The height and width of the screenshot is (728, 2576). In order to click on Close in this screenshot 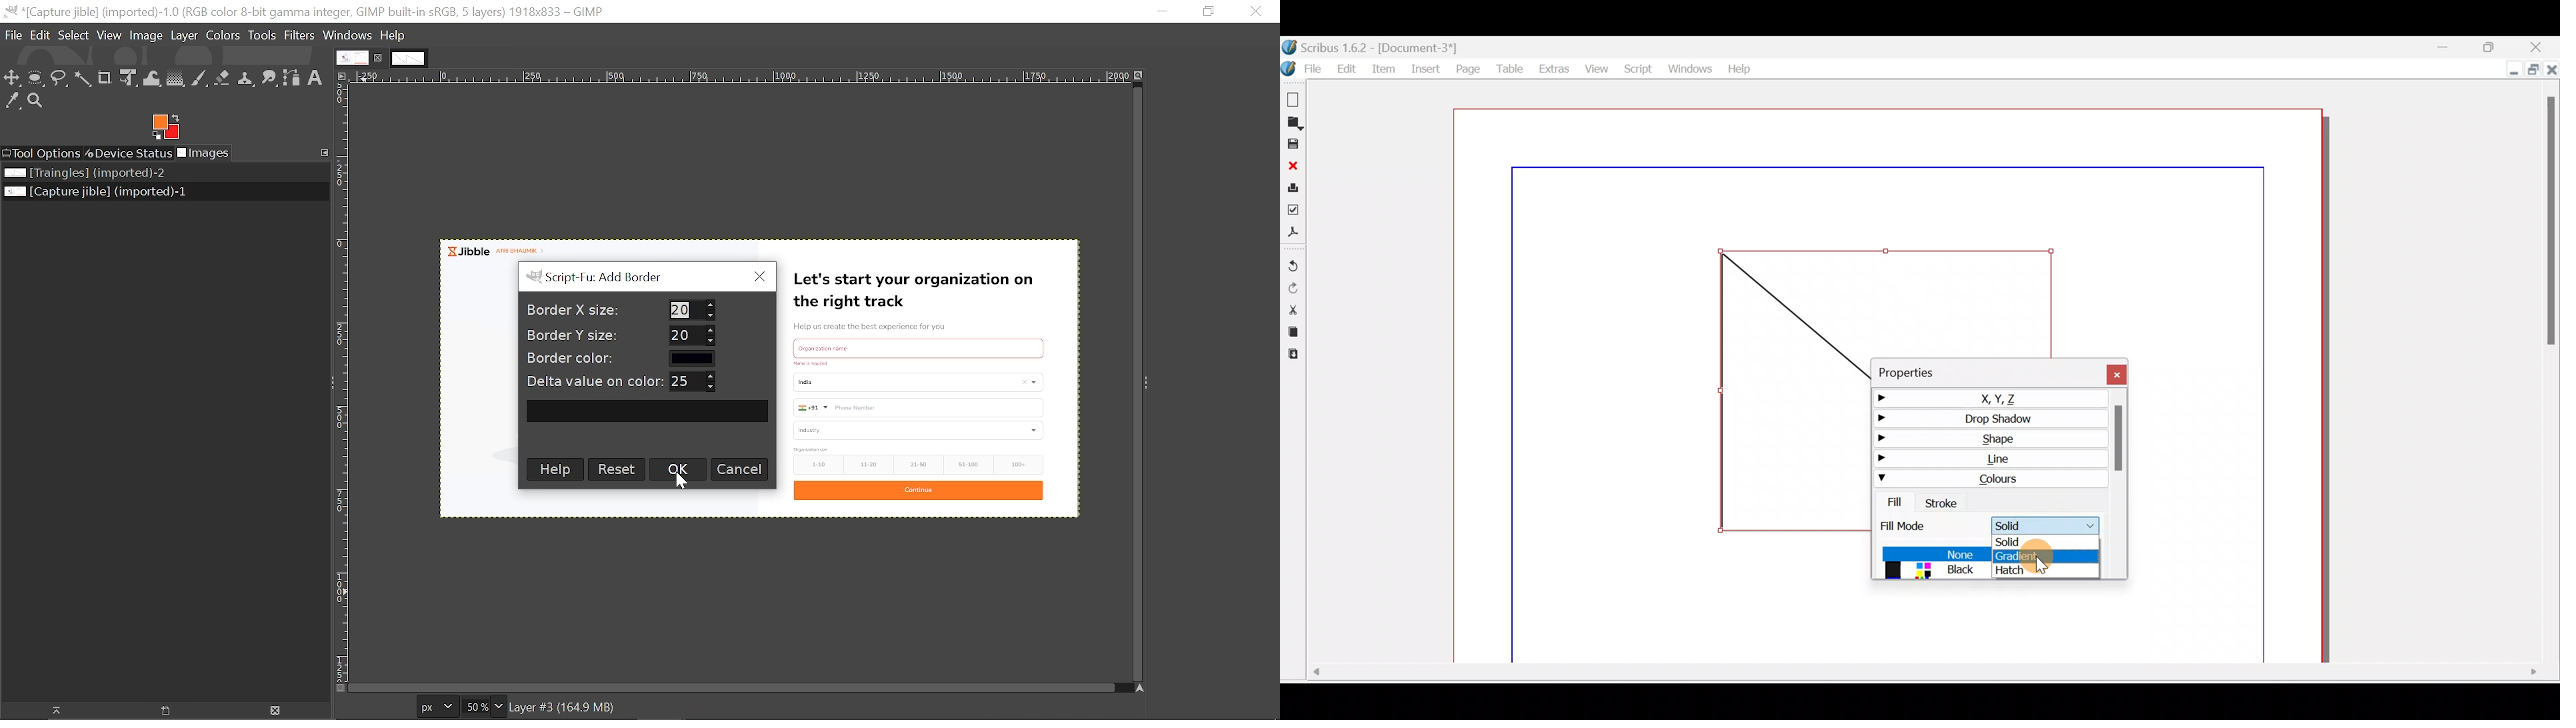, I will do `click(2551, 73)`.